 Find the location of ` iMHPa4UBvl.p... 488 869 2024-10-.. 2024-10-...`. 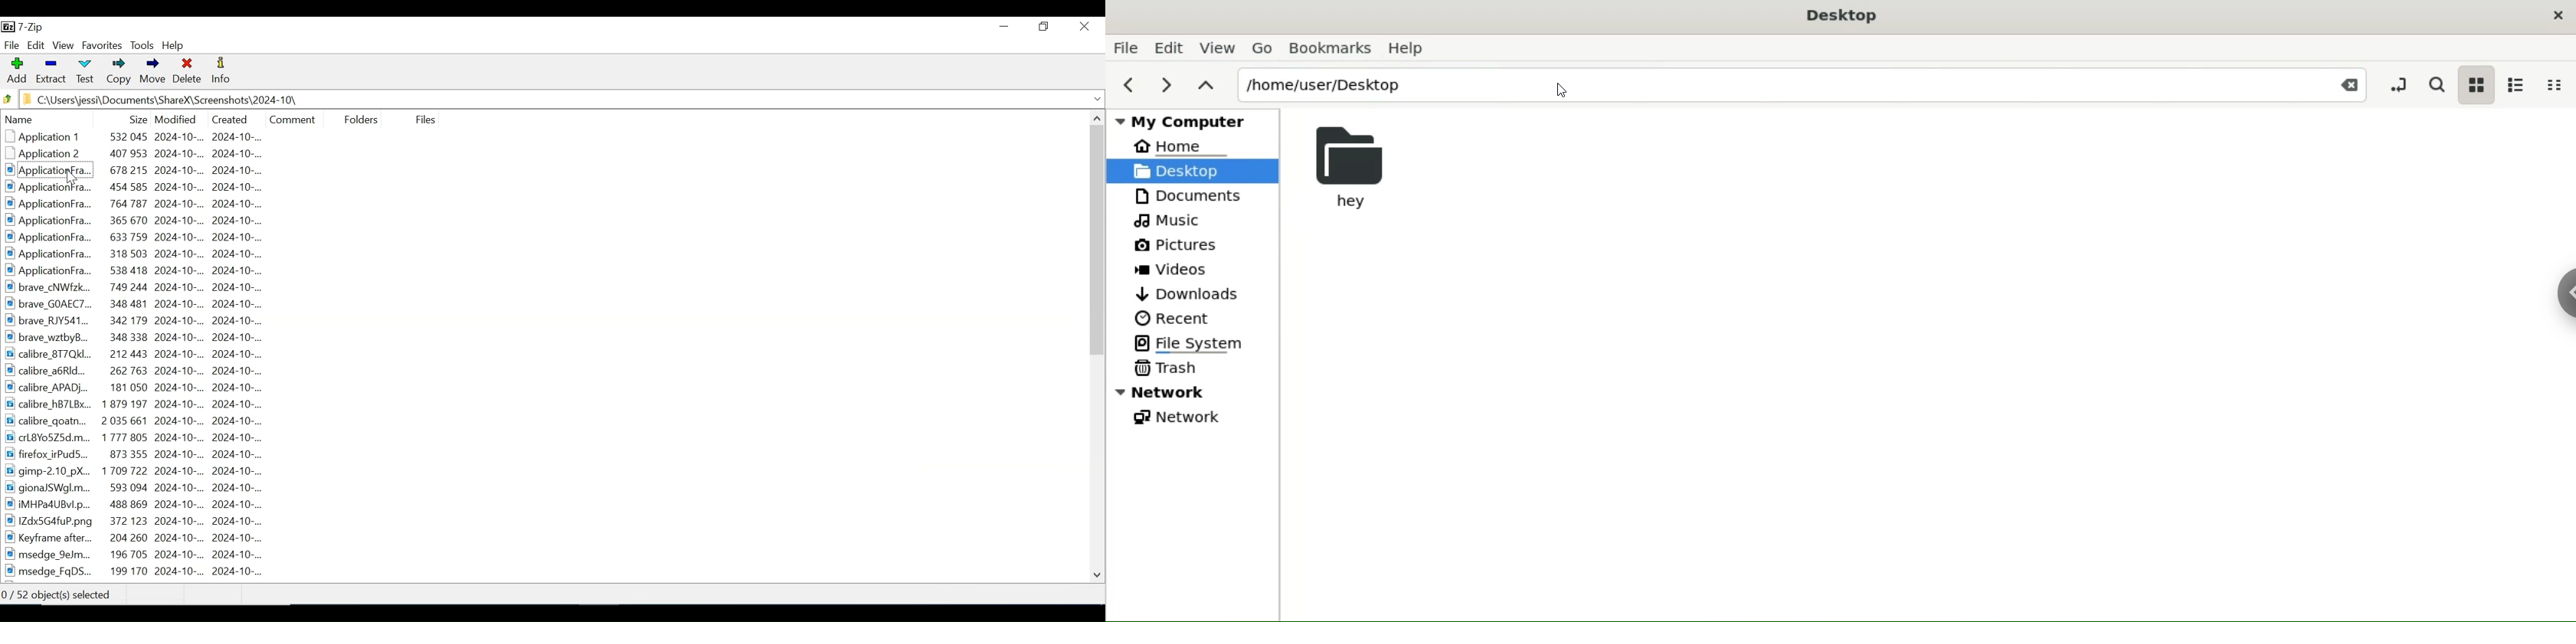

 iMHPa4UBvl.p... 488 869 2024-10-.. 2024-10-... is located at coordinates (147, 503).